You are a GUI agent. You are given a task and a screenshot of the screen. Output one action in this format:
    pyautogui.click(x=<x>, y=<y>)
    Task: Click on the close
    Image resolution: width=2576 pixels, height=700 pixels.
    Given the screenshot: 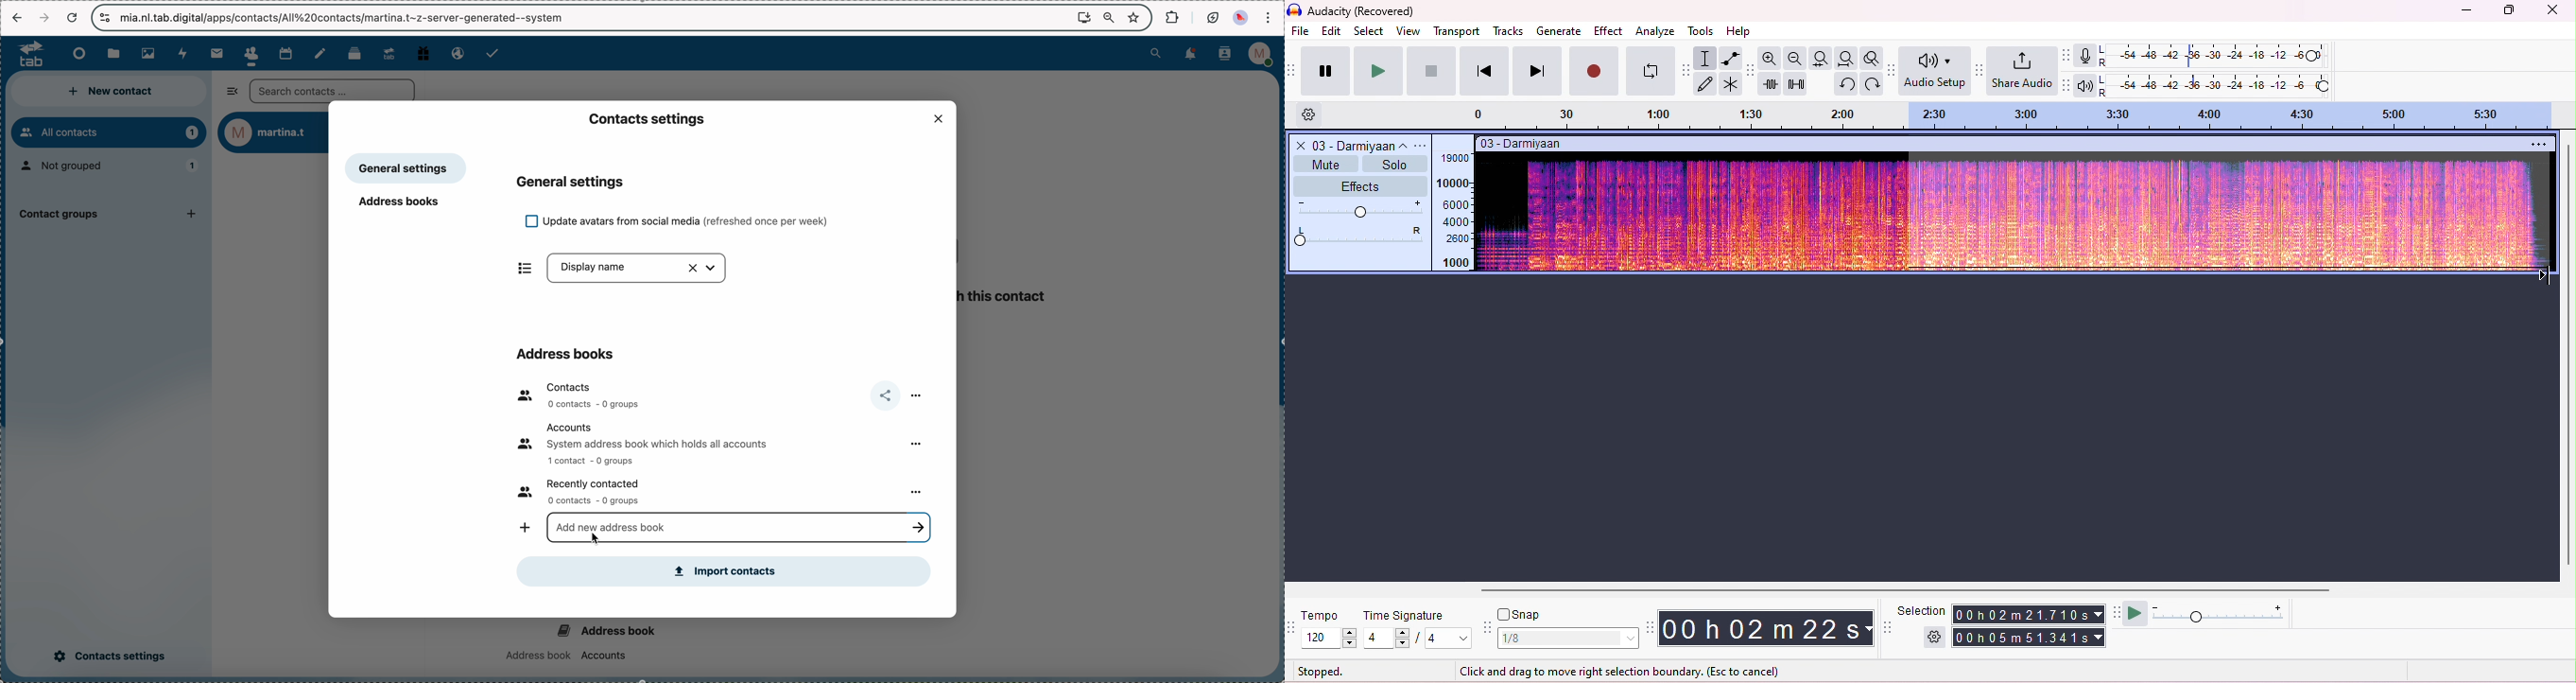 What is the action you would take?
    pyautogui.click(x=2553, y=10)
    